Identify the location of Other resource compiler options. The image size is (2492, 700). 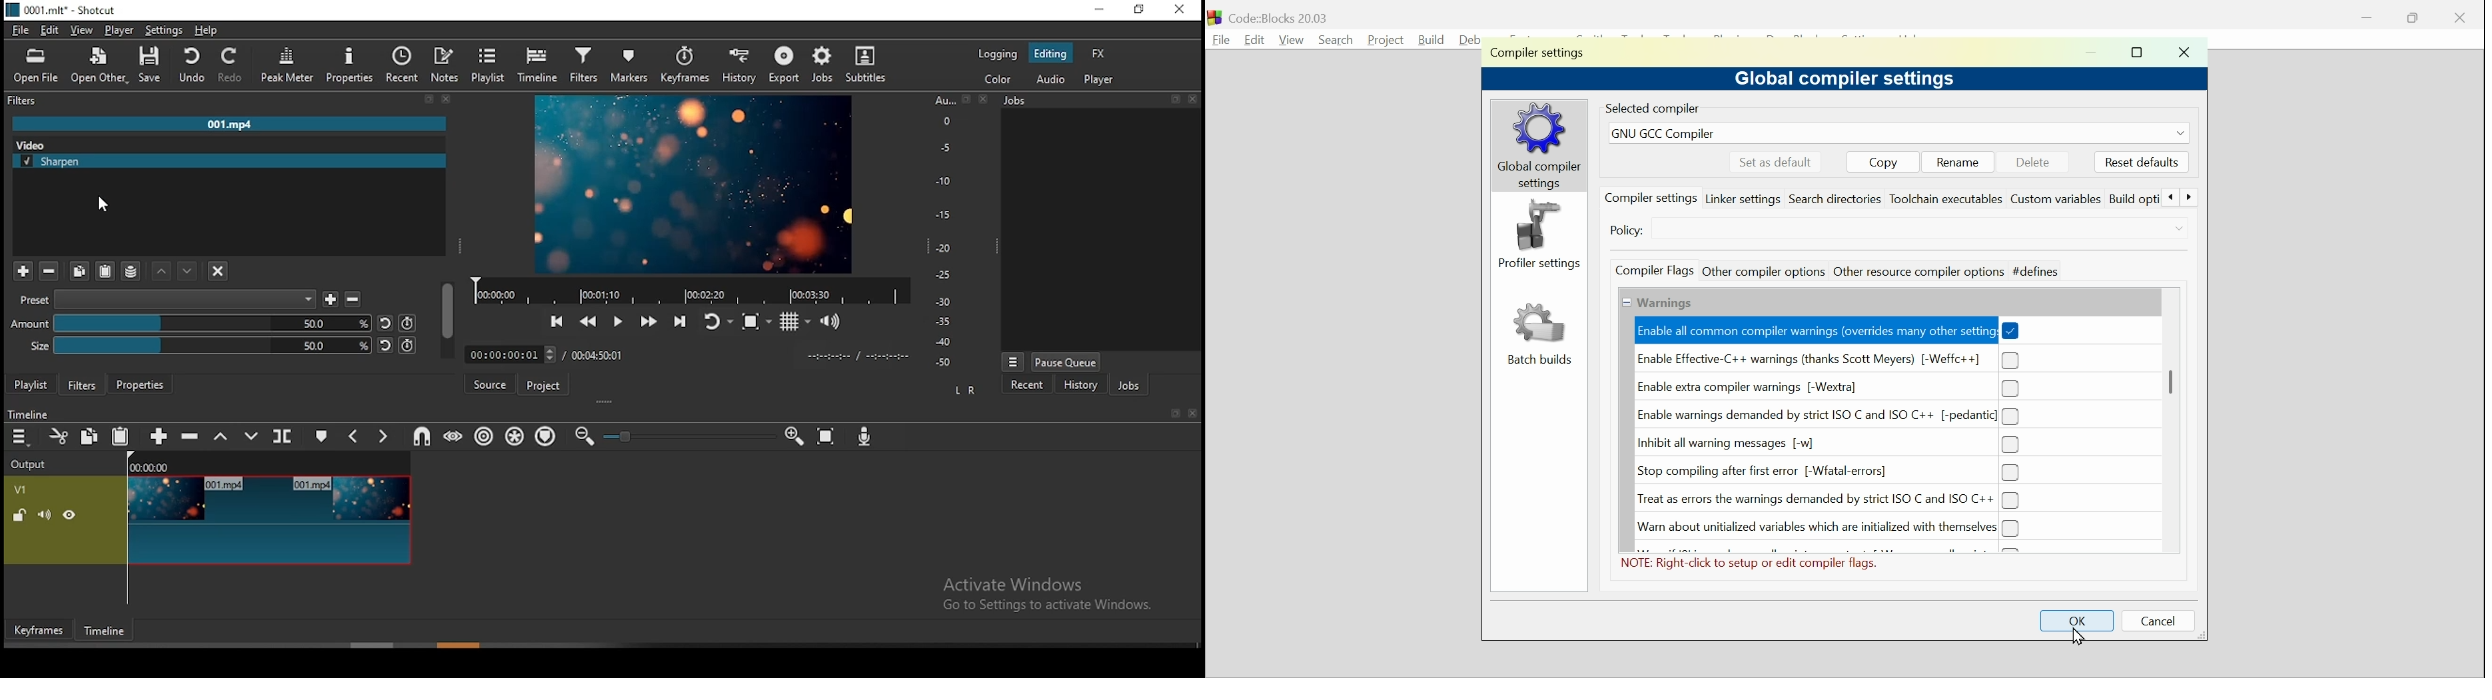
(1917, 270).